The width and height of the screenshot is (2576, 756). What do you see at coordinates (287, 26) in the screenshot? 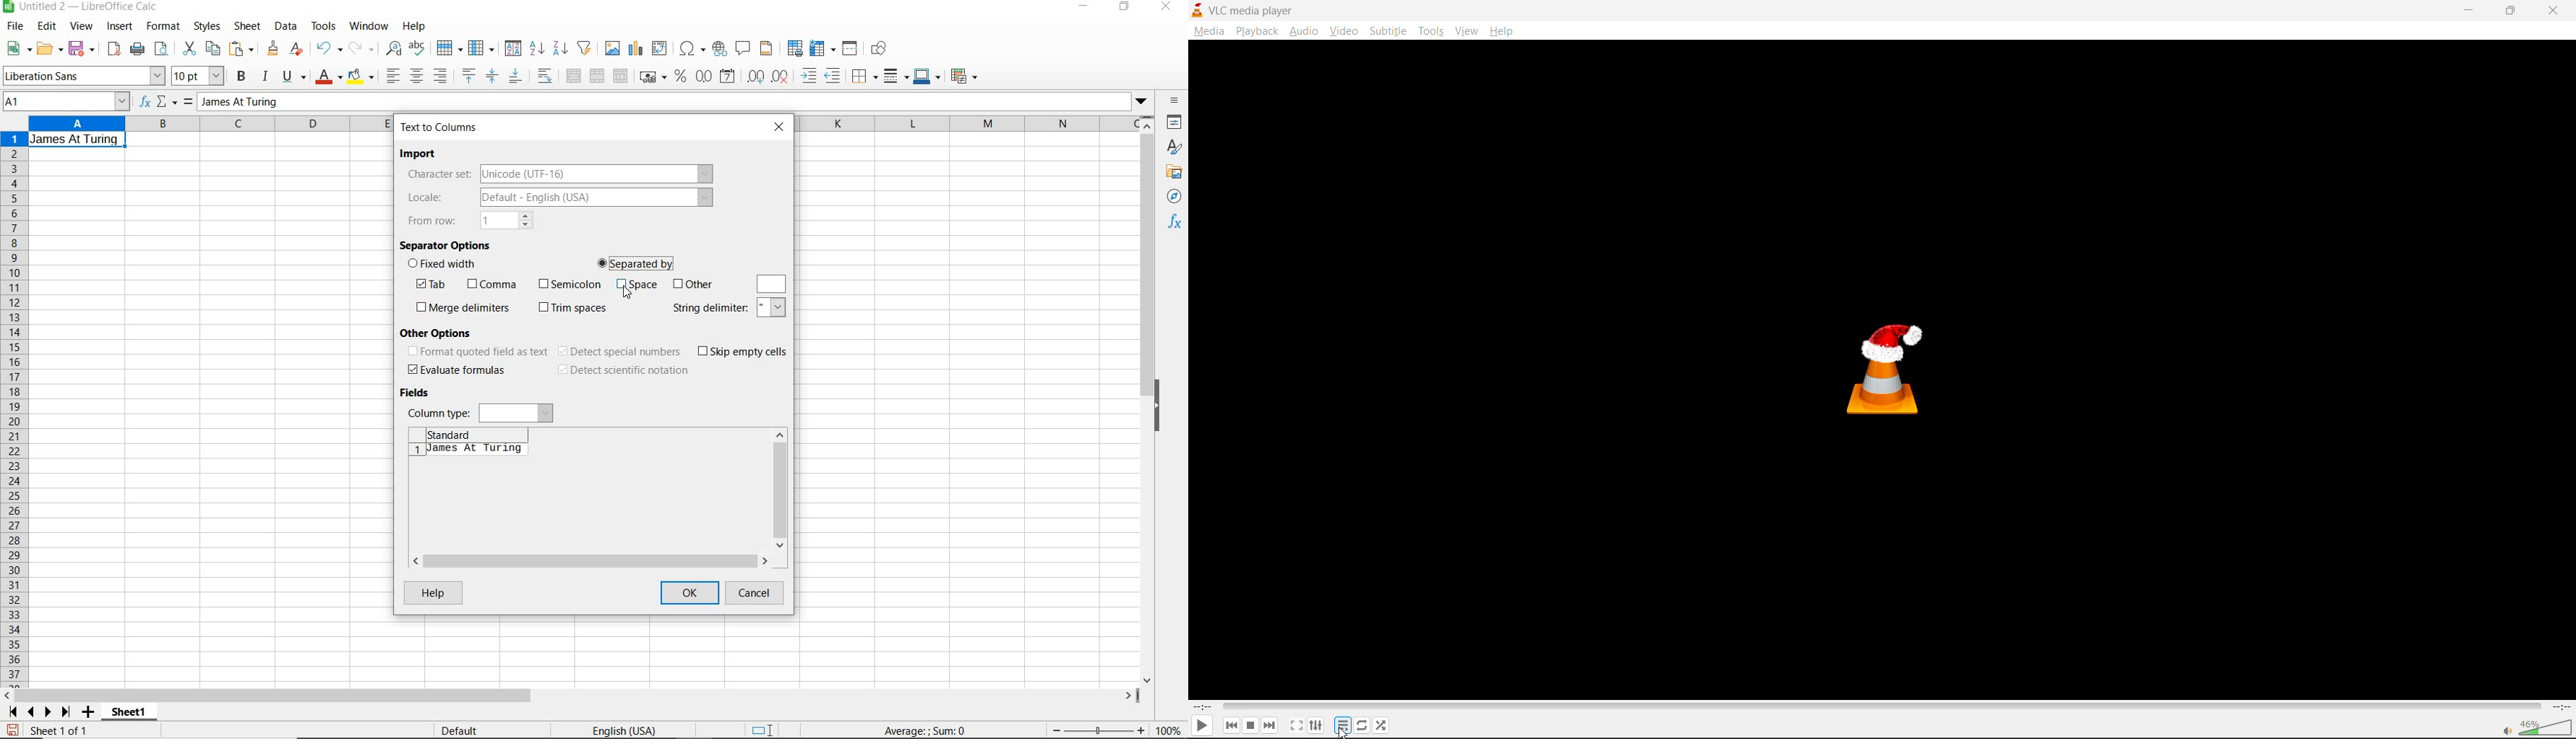
I see `data` at bounding box center [287, 26].